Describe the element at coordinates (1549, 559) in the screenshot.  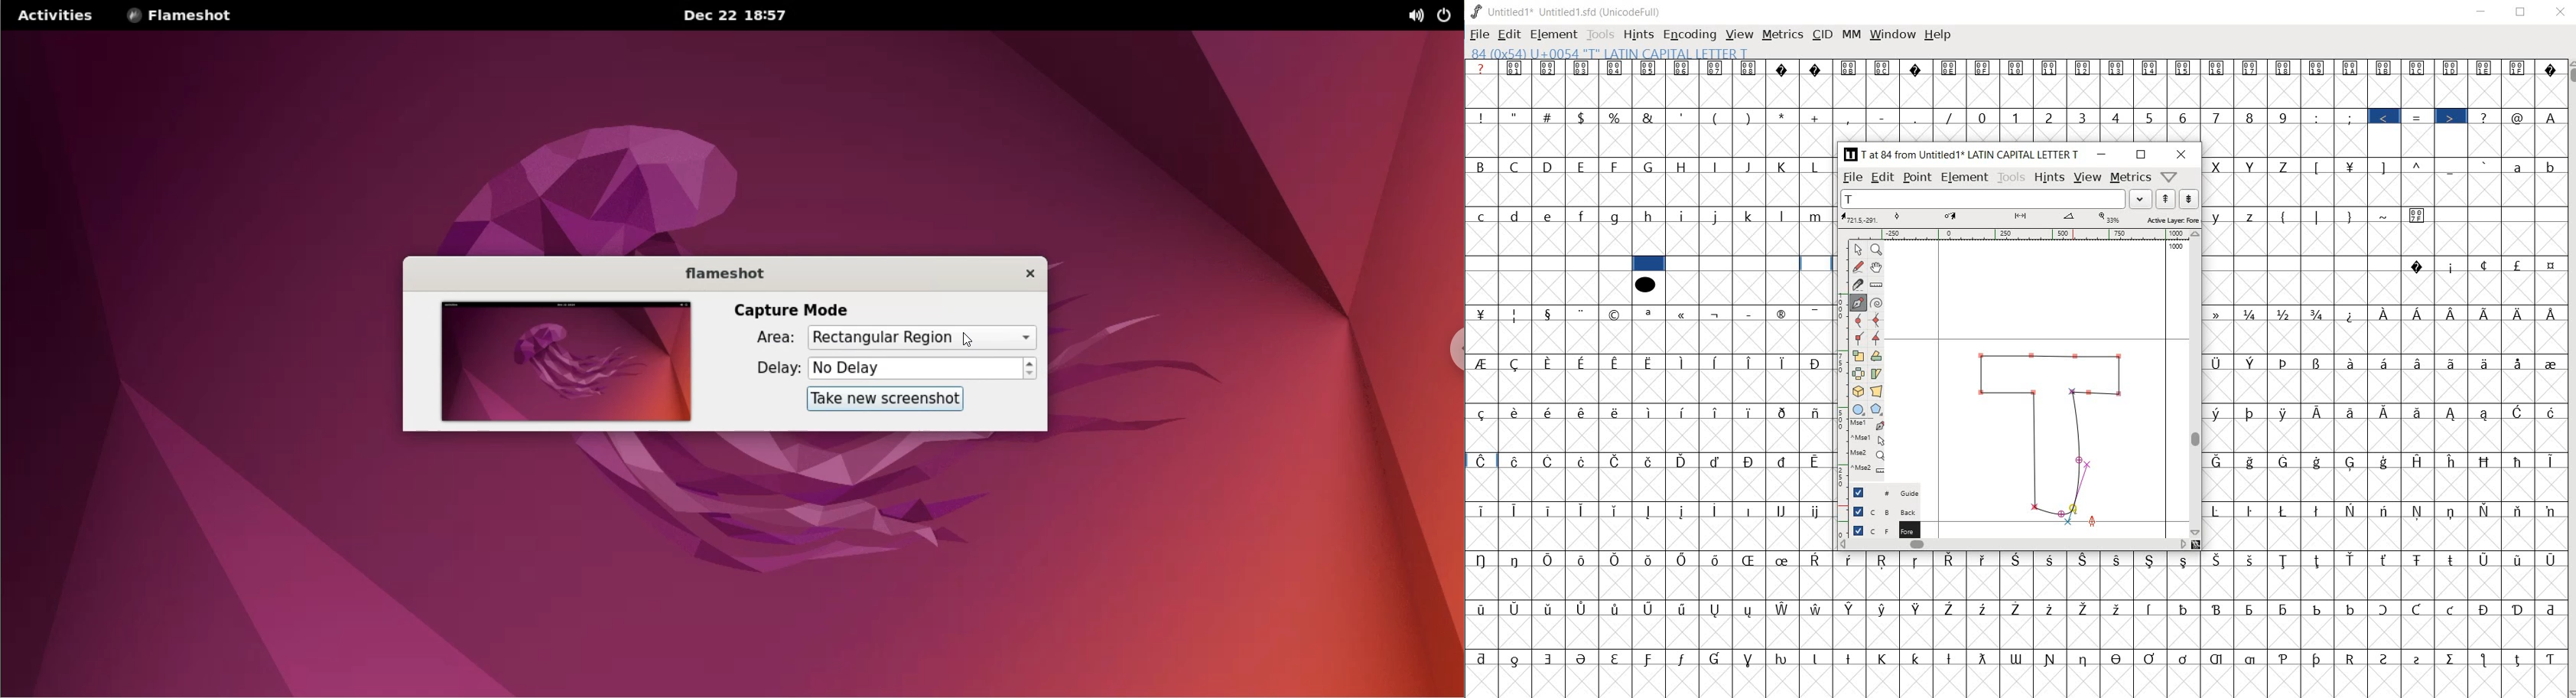
I see `Symbol` at that location.